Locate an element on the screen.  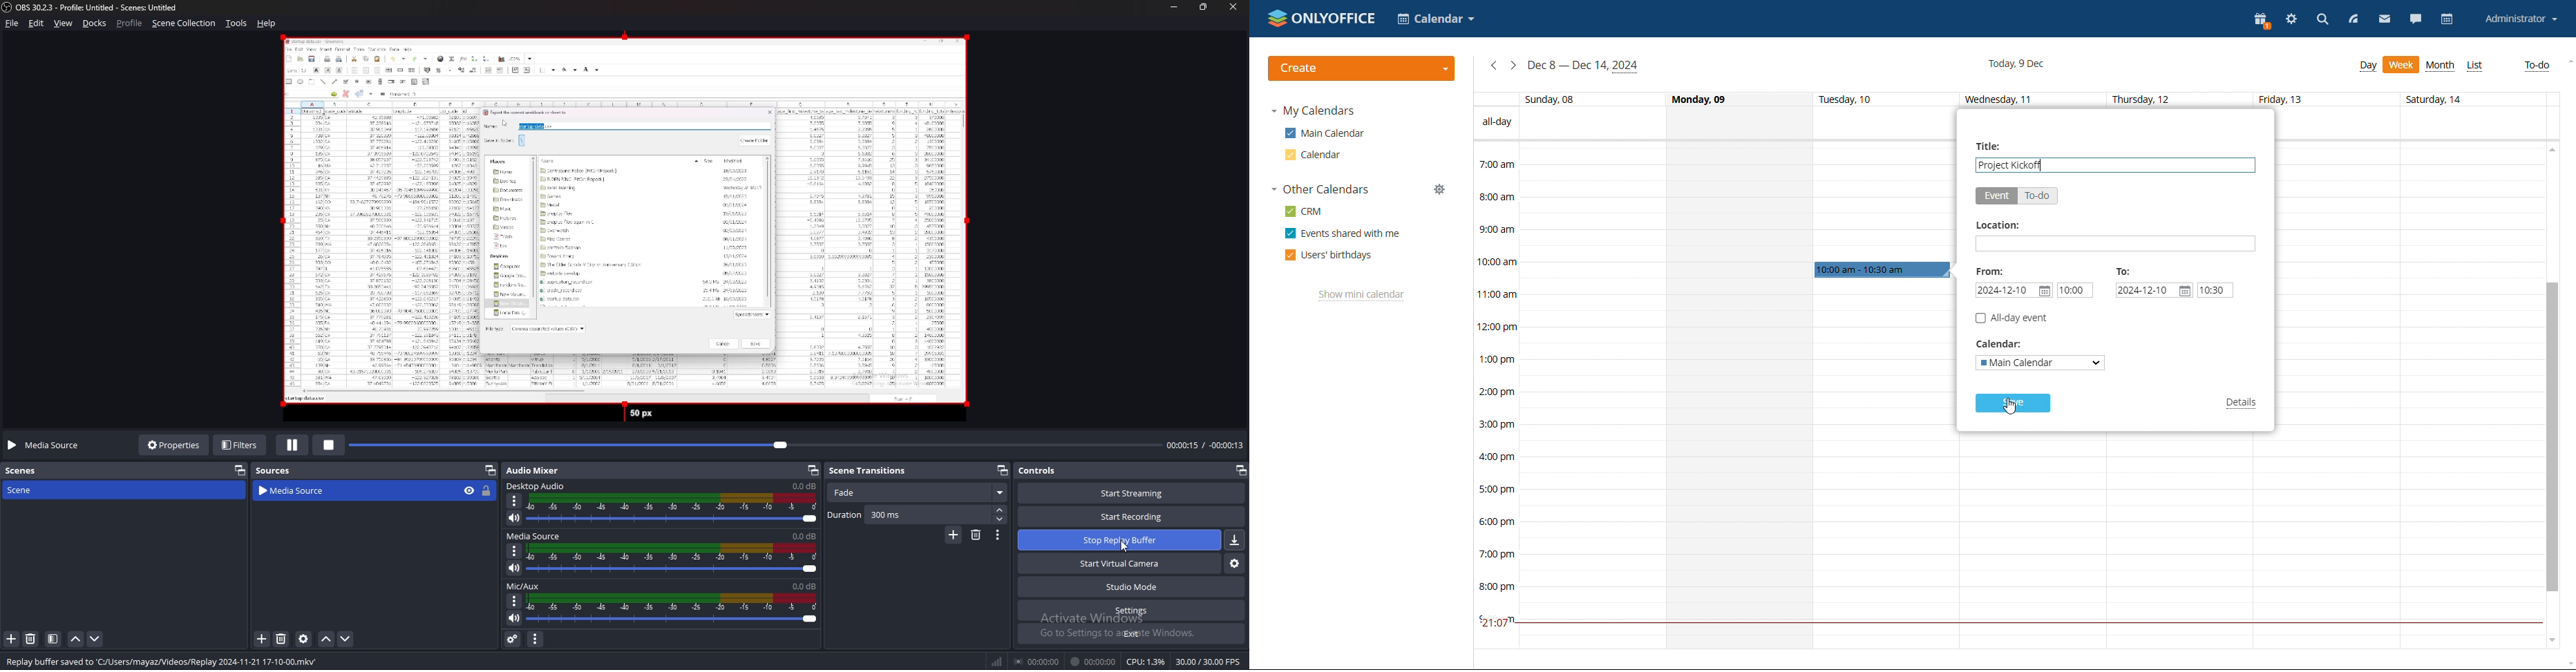
00:00:00 is located at coordinates (1094, 662).